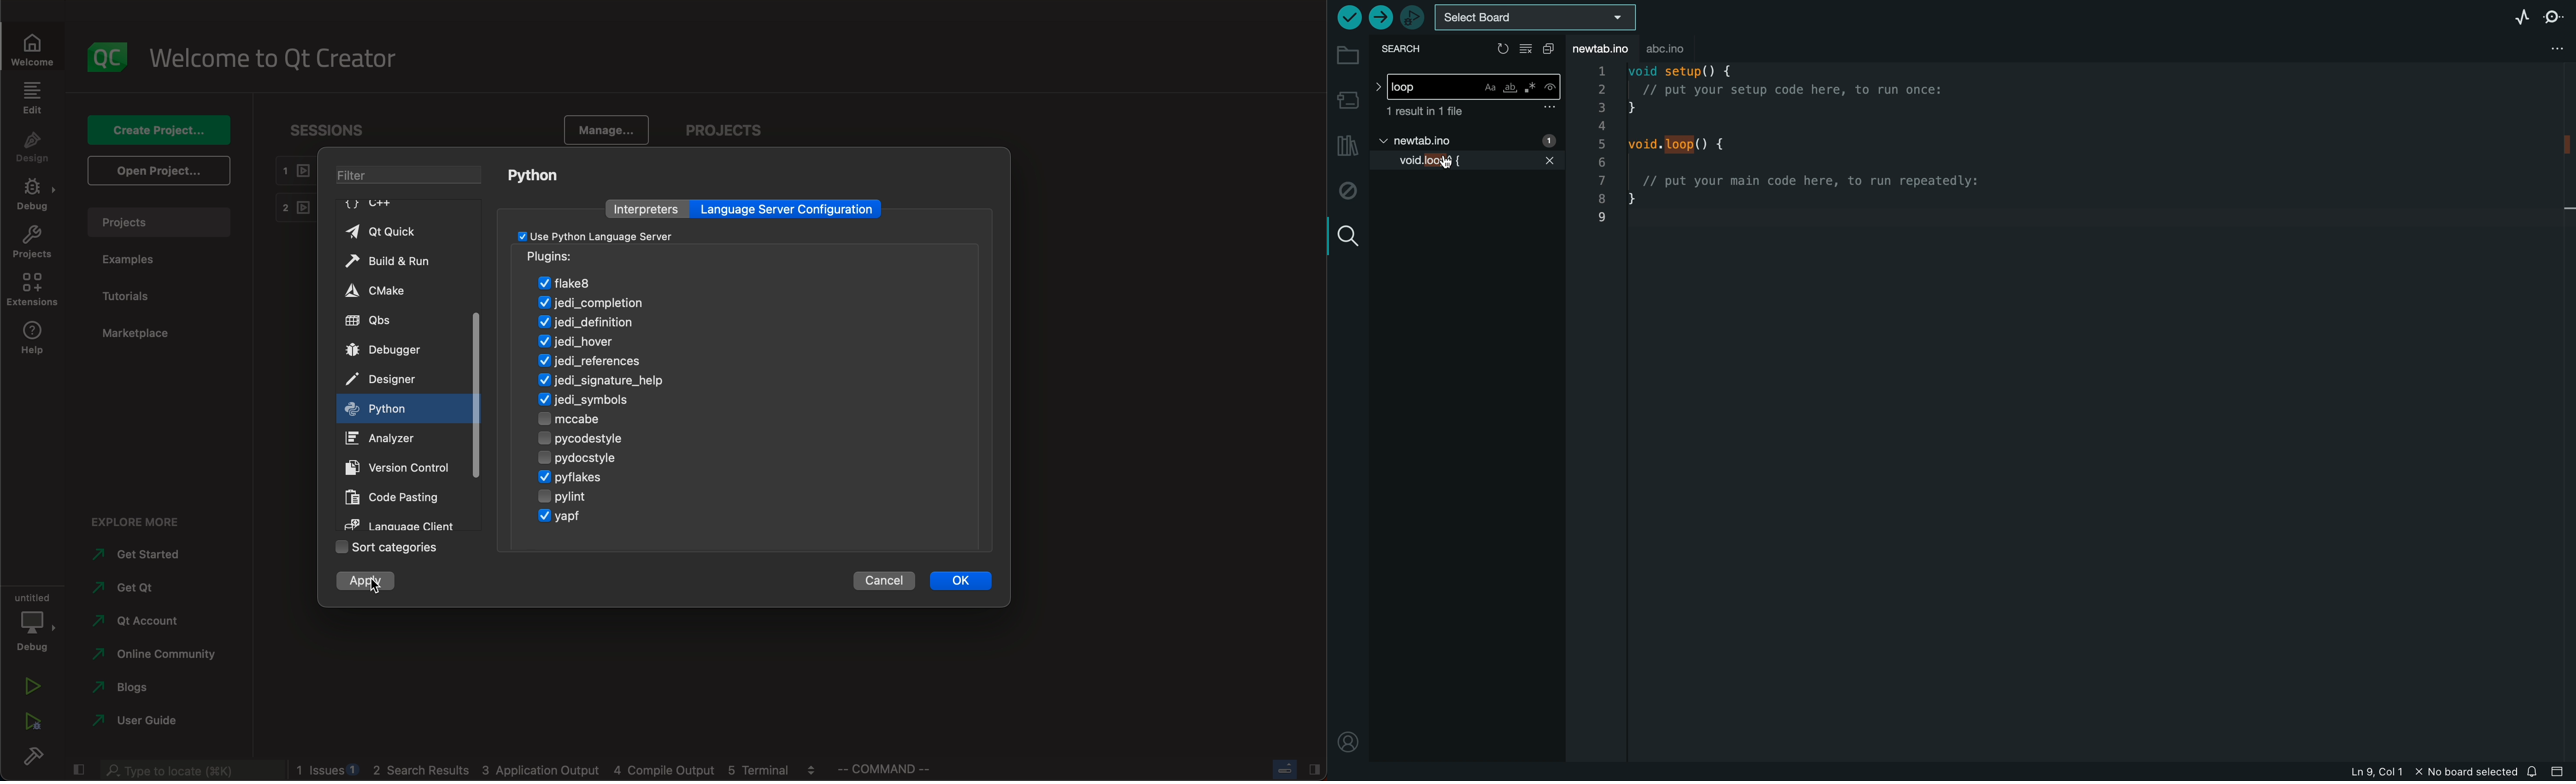 The image size is (2576, 784). What do you see at coordinates (1547, 141) in the screenshot?
I see `no of accurances ` at bounding box center [1547, 141].